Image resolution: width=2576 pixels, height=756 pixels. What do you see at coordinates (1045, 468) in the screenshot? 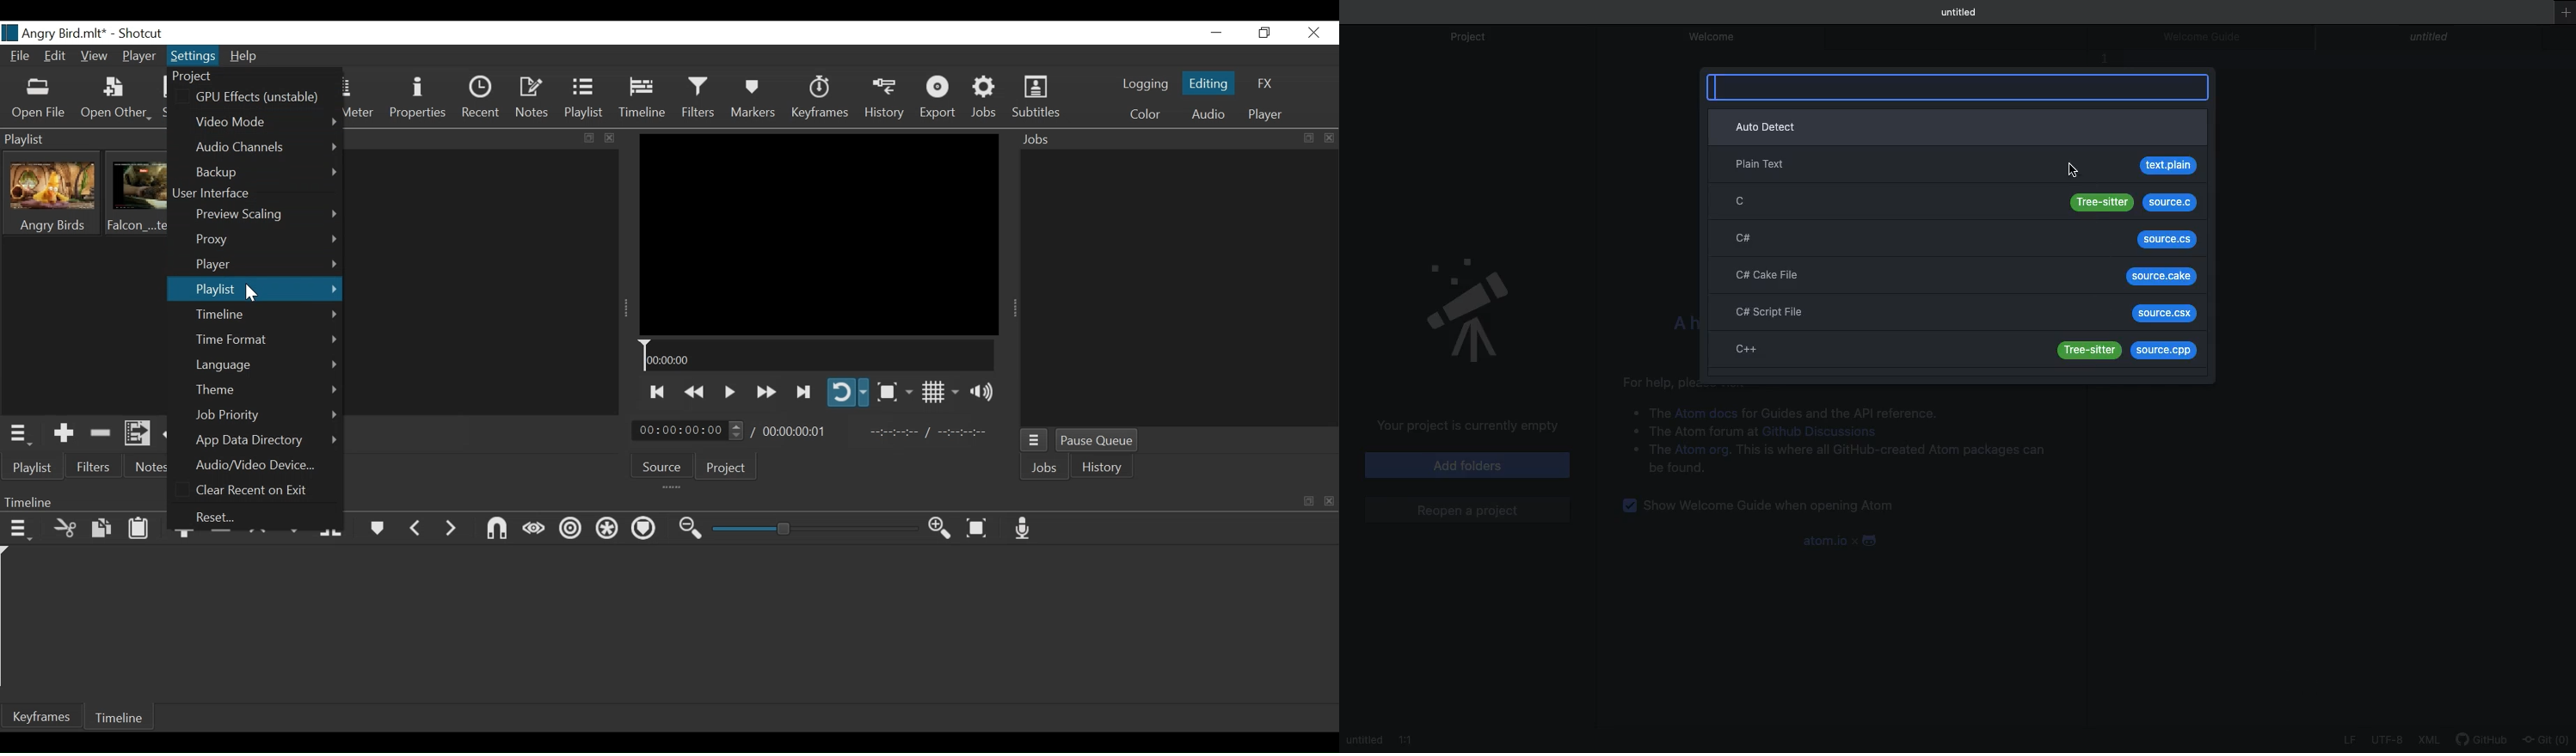
I see `Jobs` at bounding box center [1045, 468].